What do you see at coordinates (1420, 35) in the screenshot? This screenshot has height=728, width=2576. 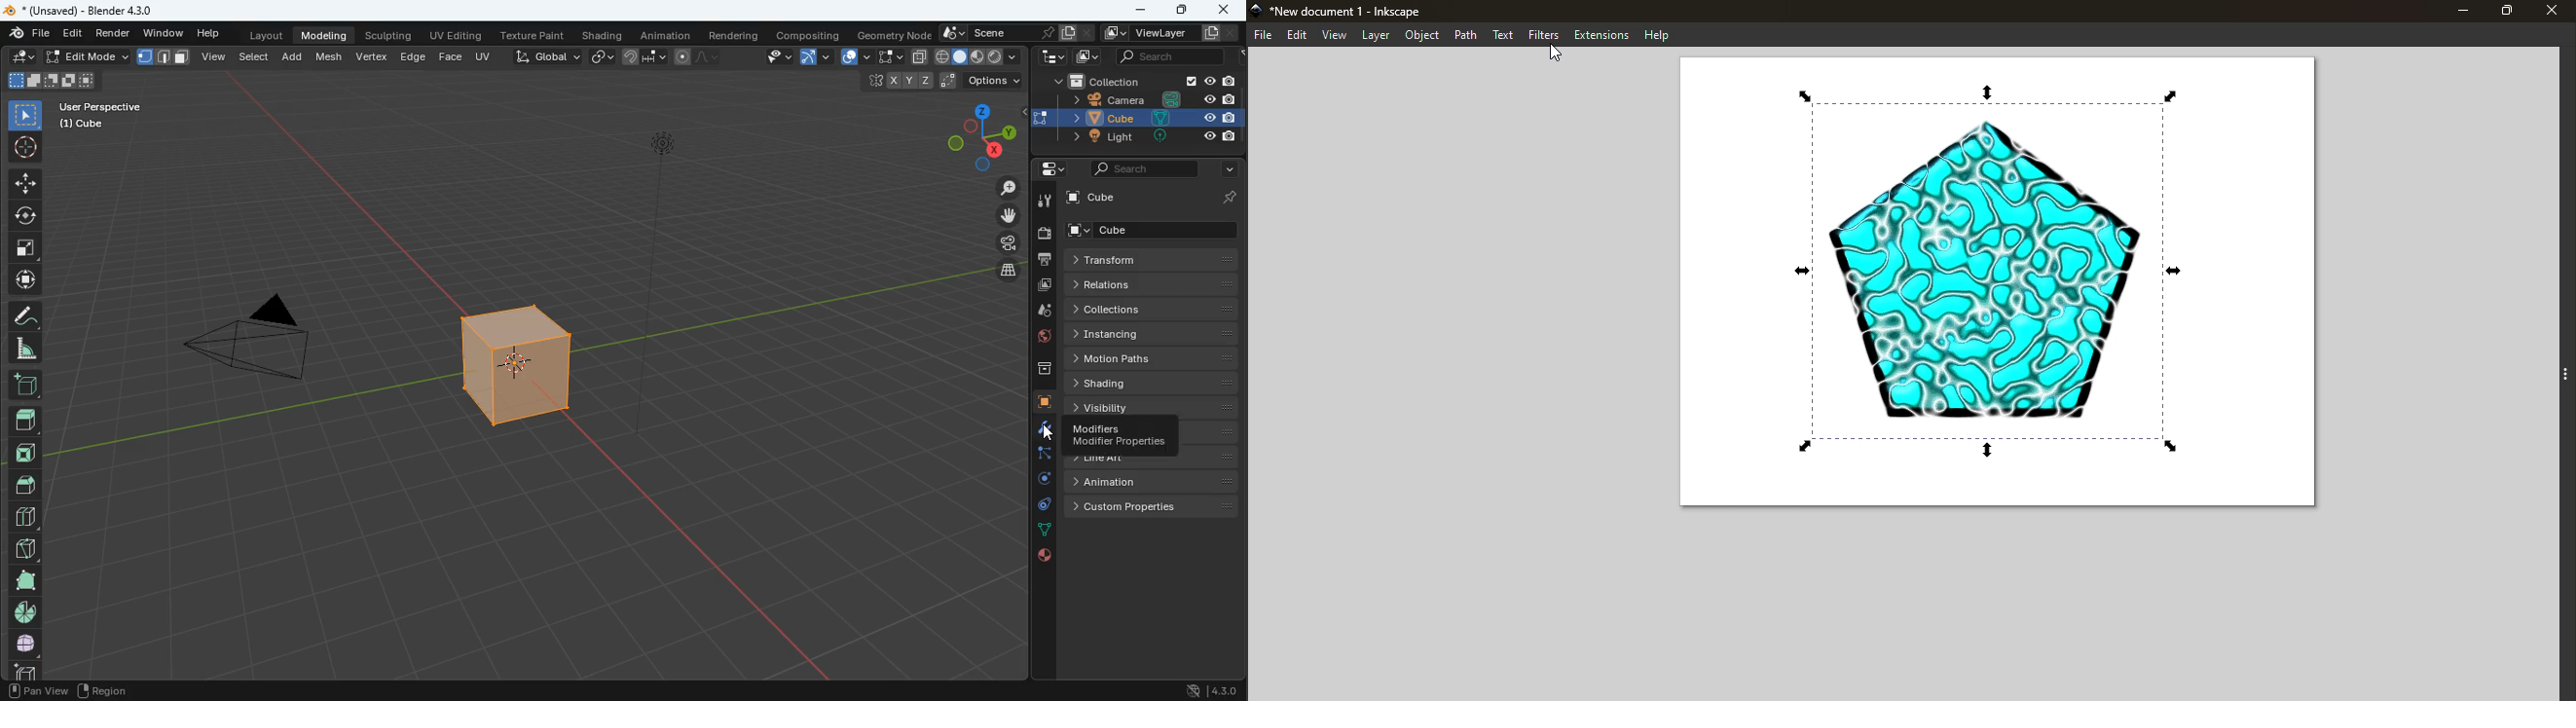 I see `Object` at bounding box center [1420, 35].